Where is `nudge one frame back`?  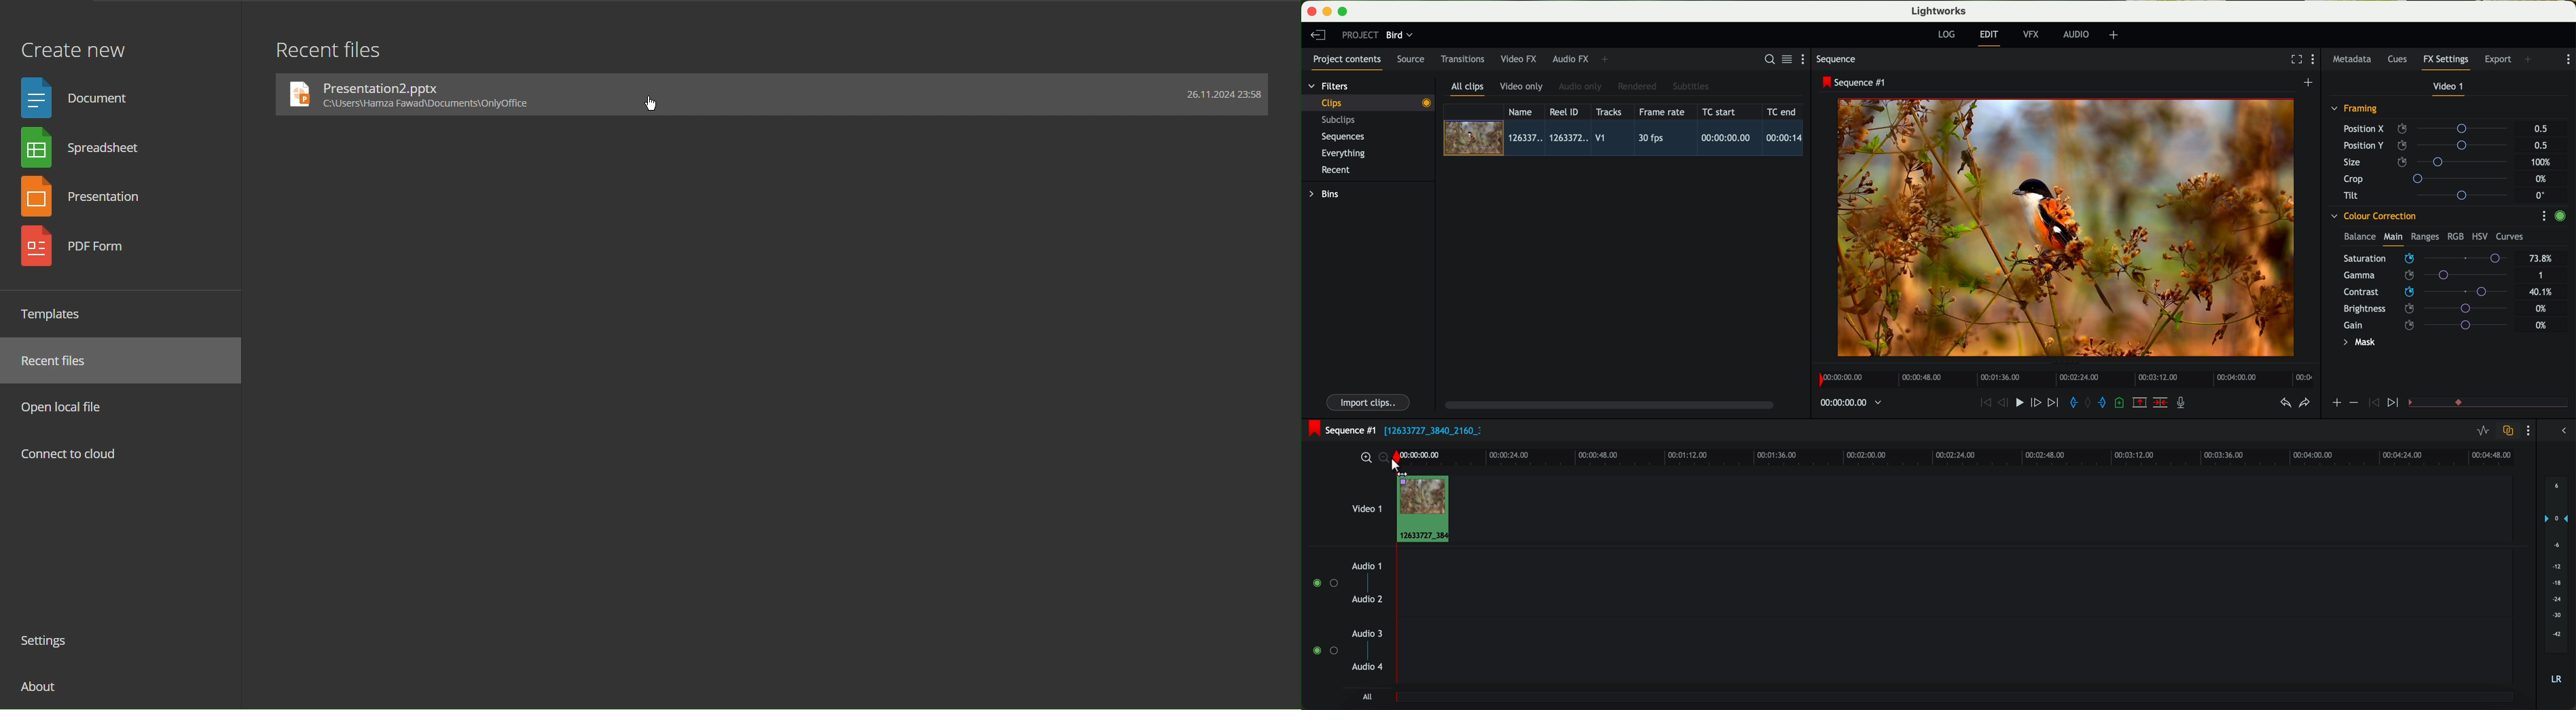 nudge one frame back is located at coordinates (2004, 404).